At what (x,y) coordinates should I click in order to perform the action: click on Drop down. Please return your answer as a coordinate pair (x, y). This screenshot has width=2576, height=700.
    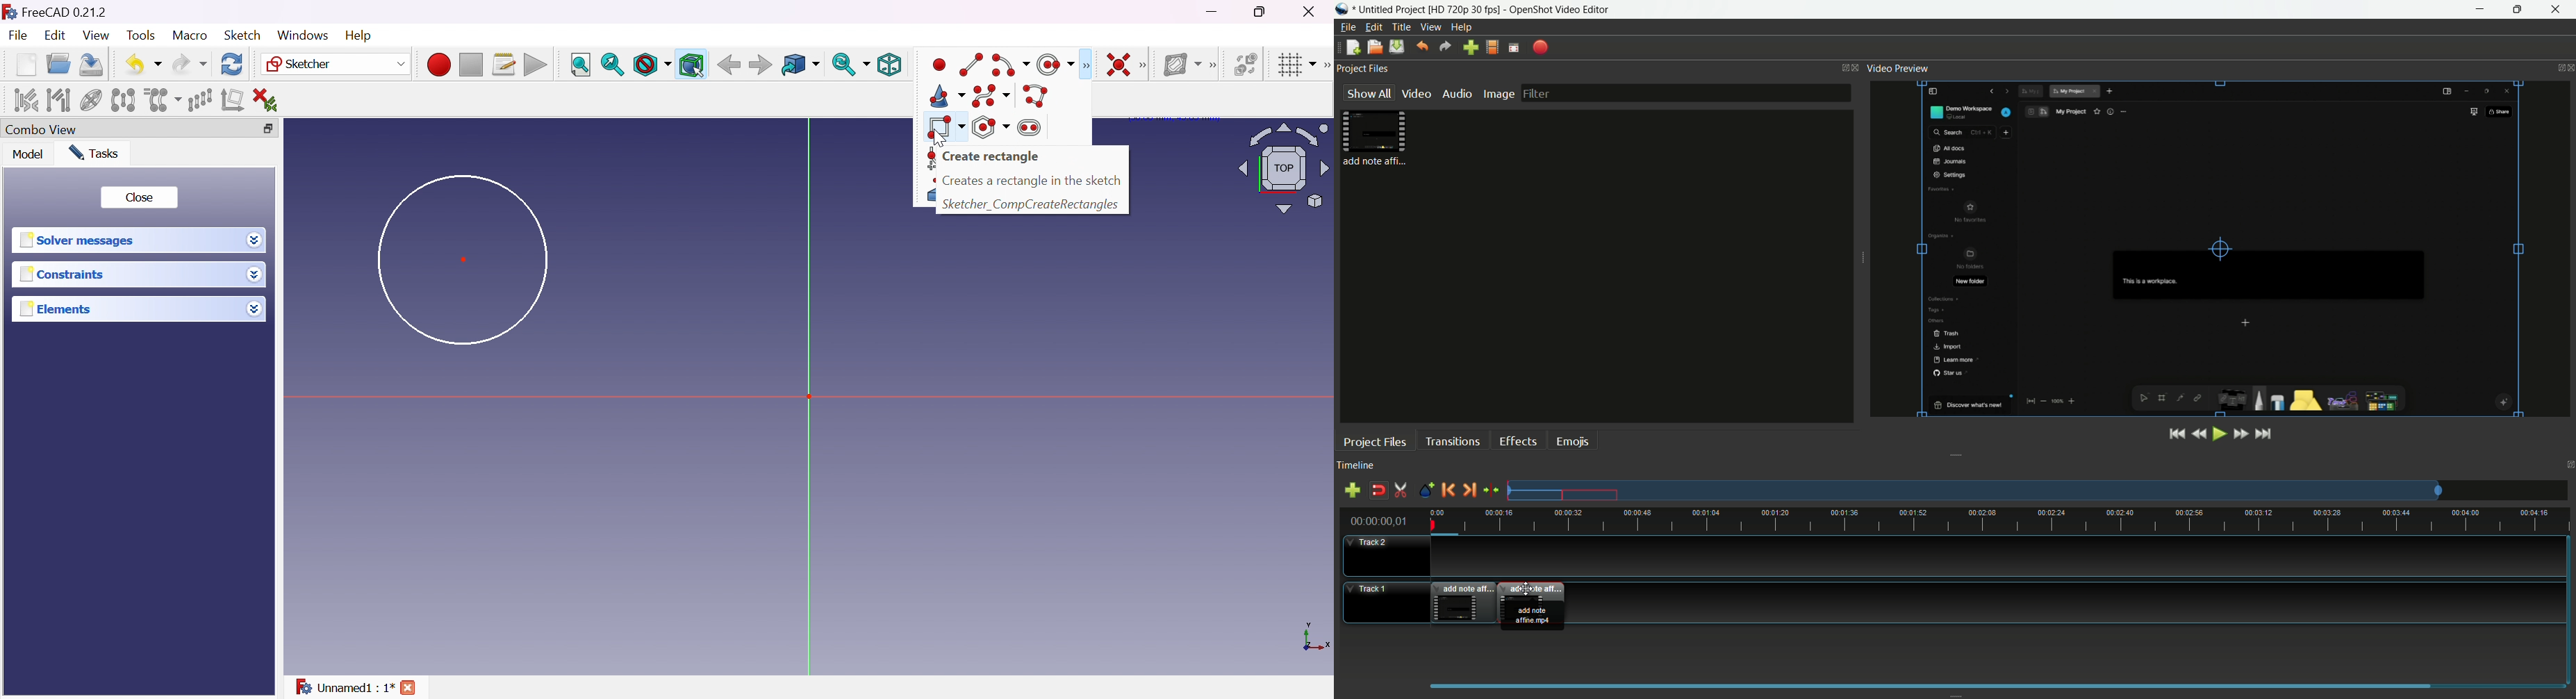
    Looking at the image, I should click on (255, 240).